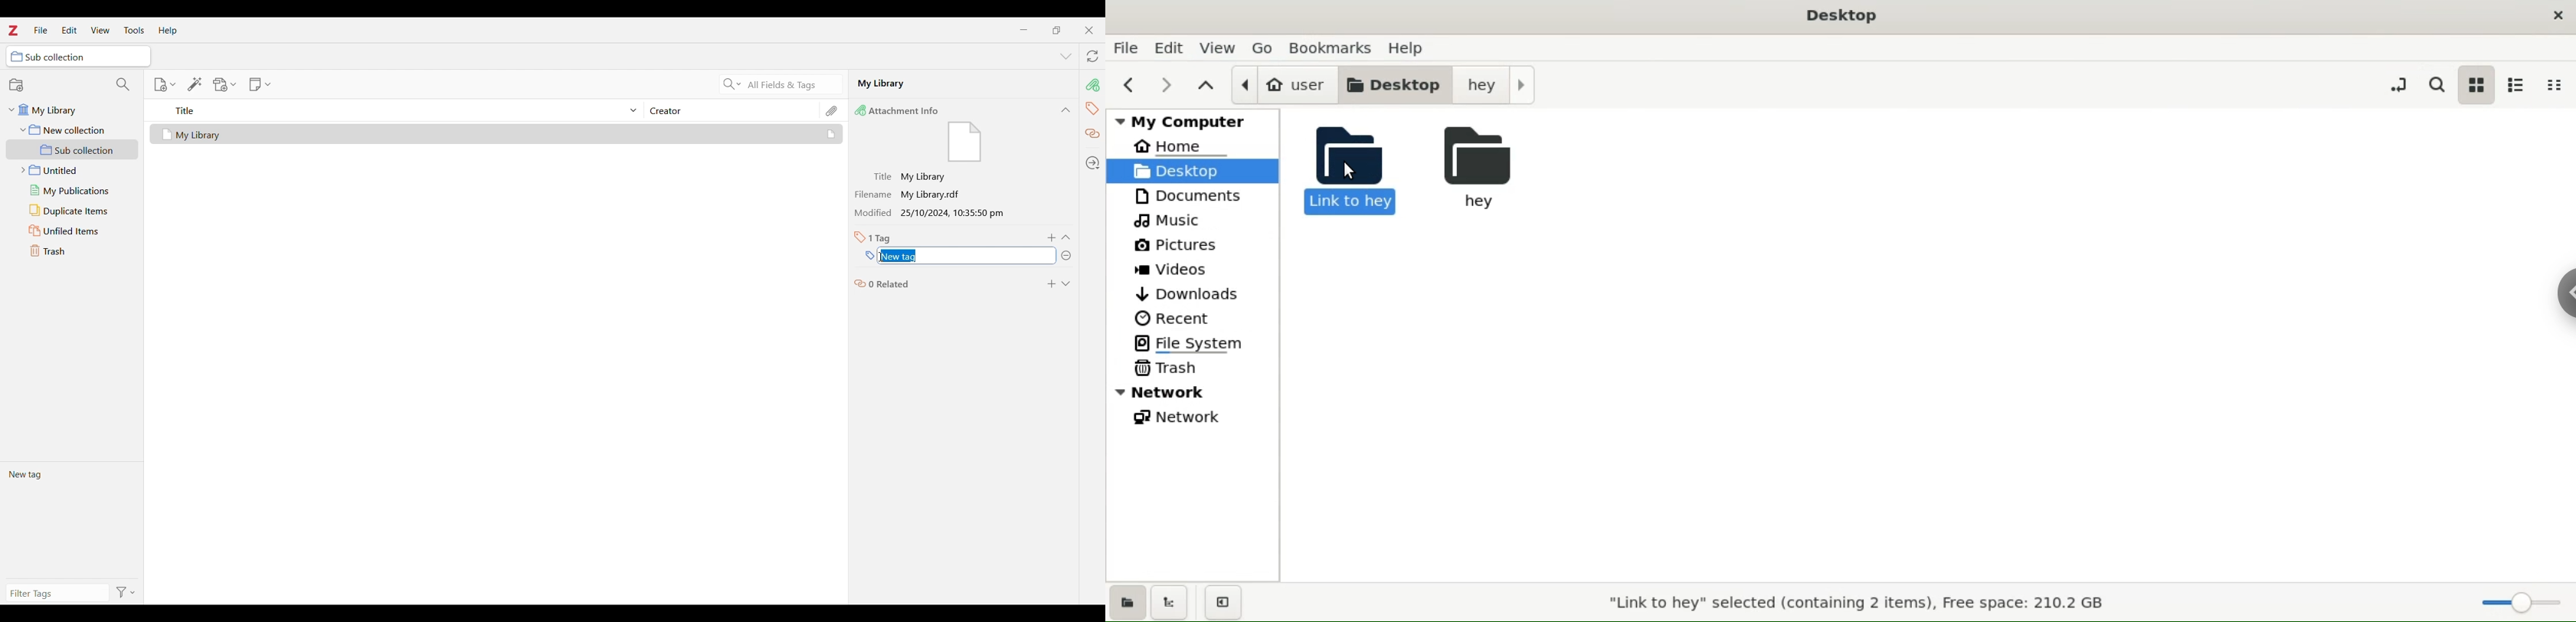  Describe the element at coordinates (401, 110) in the screenshot. I see `Sort title column` at that location.